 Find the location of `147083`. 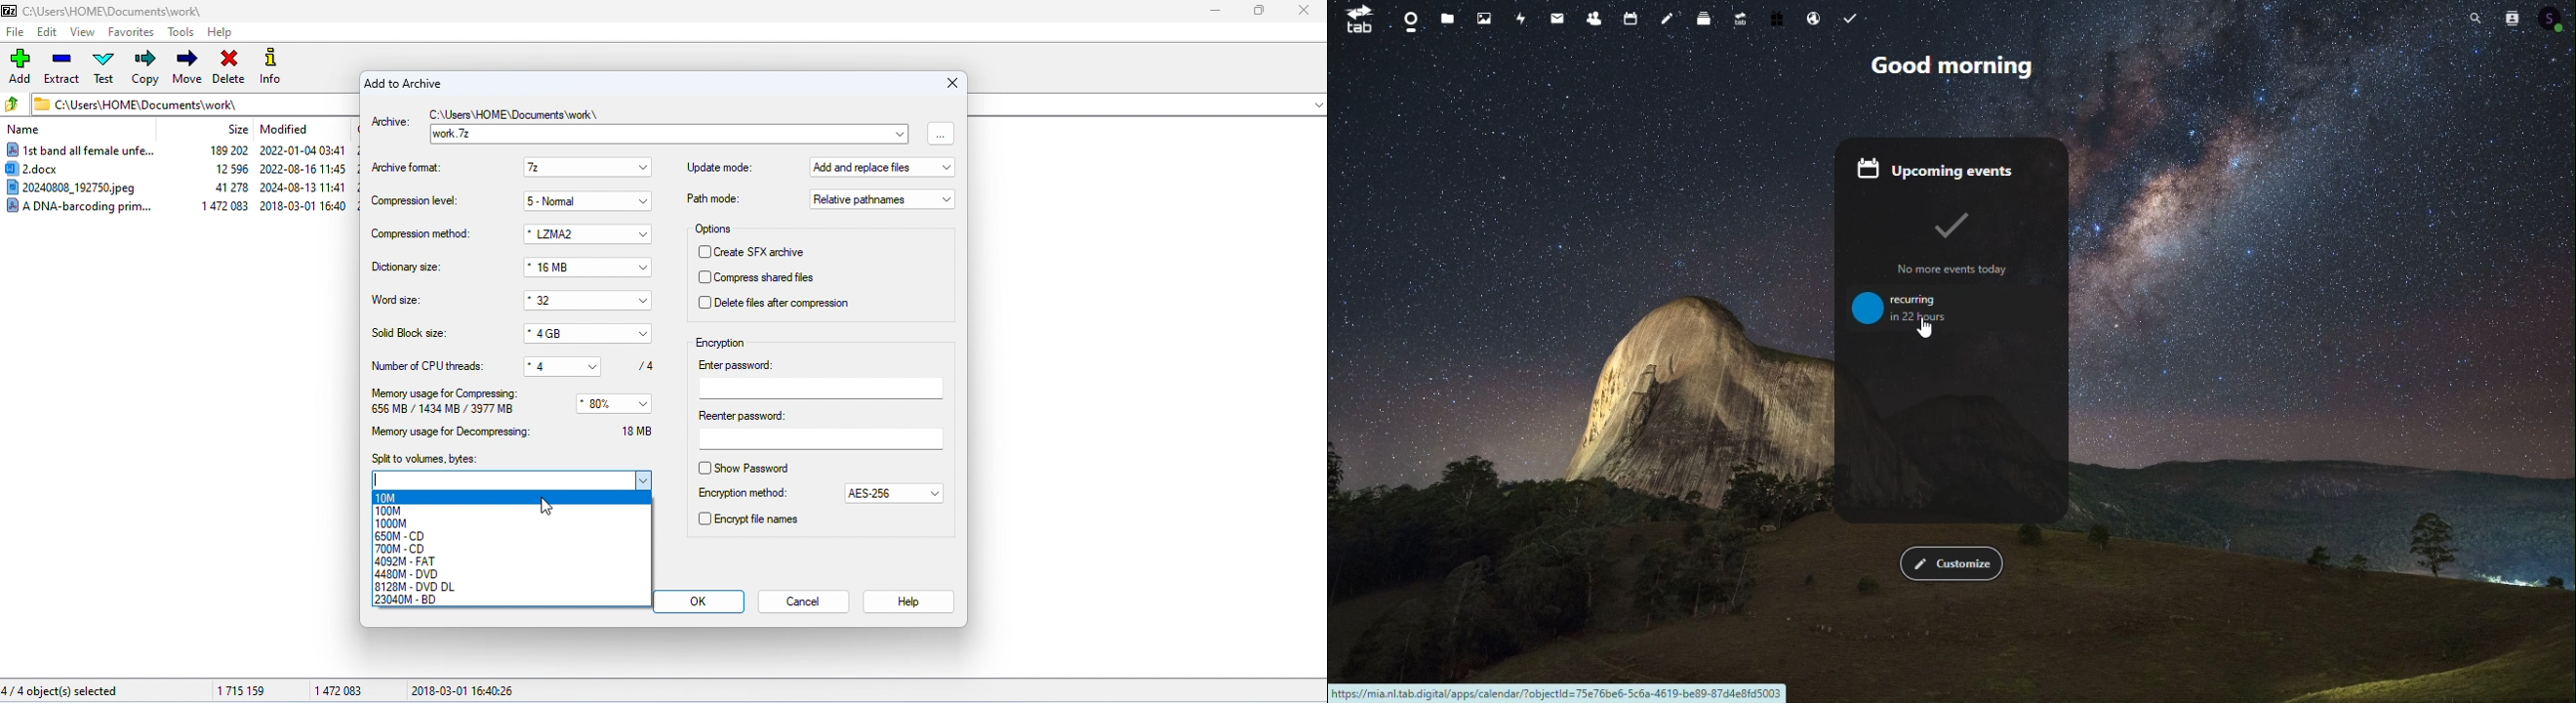

147083 is located at coordinates (337, 687).